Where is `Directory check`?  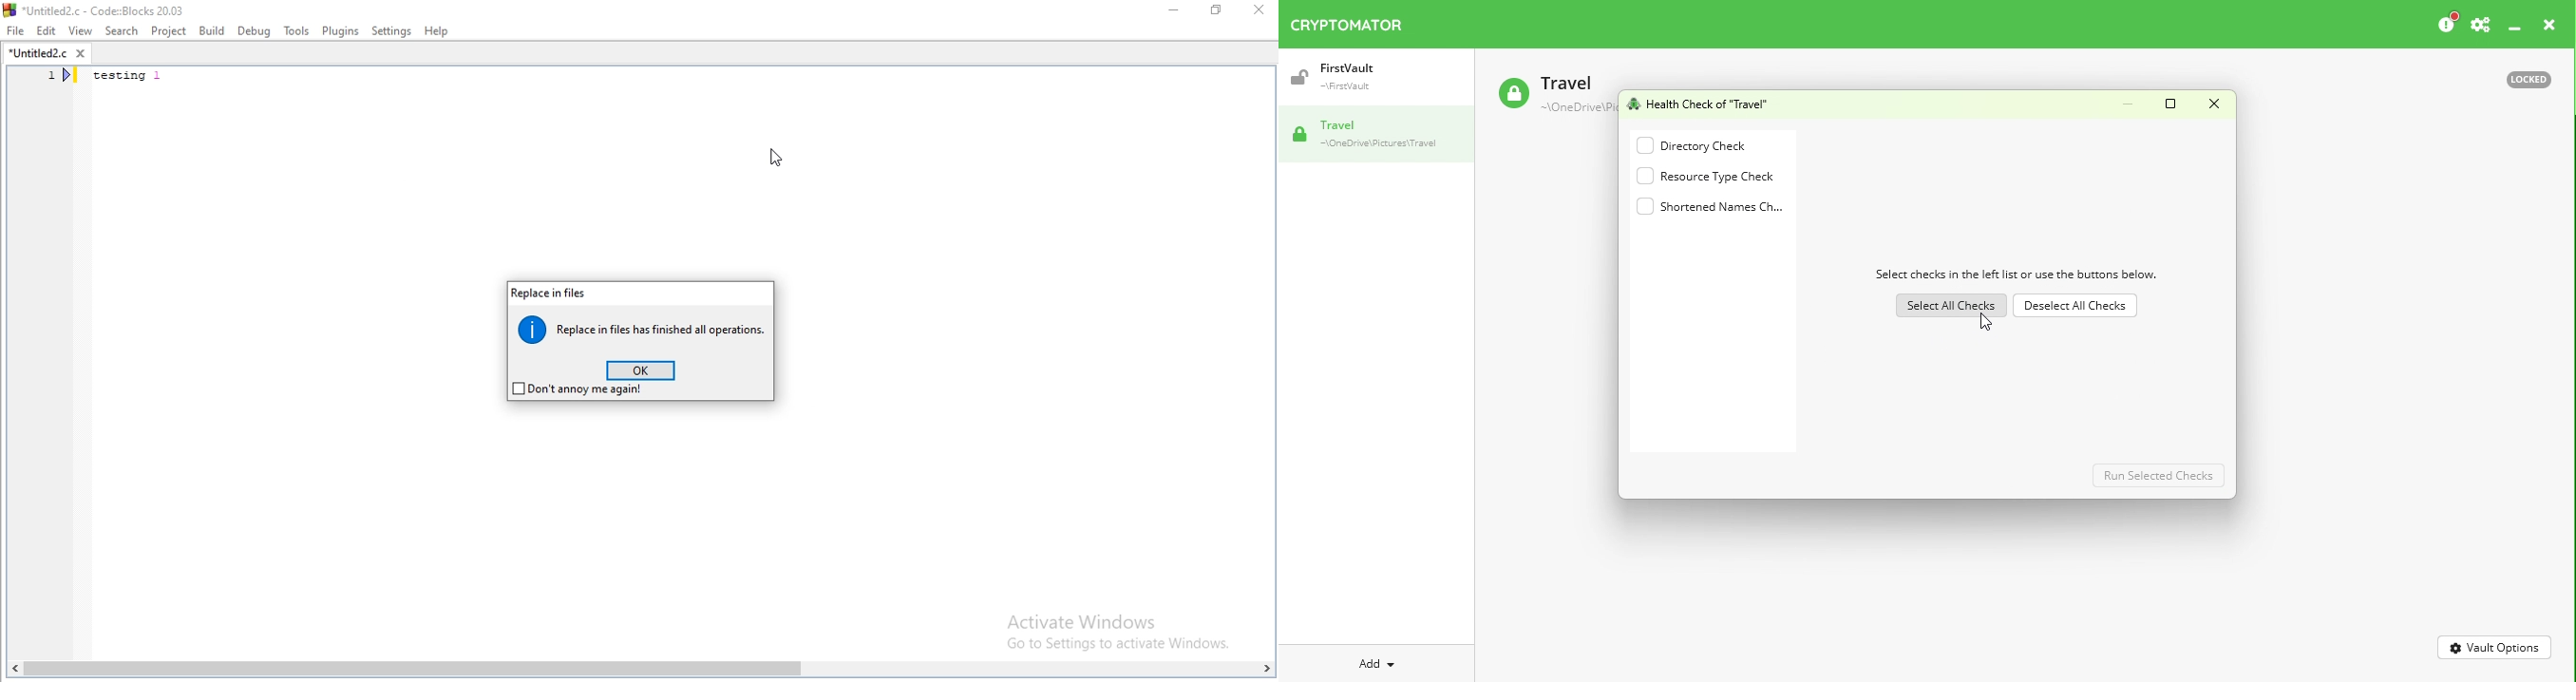
Directory check is located at coordinates (1714, 145).